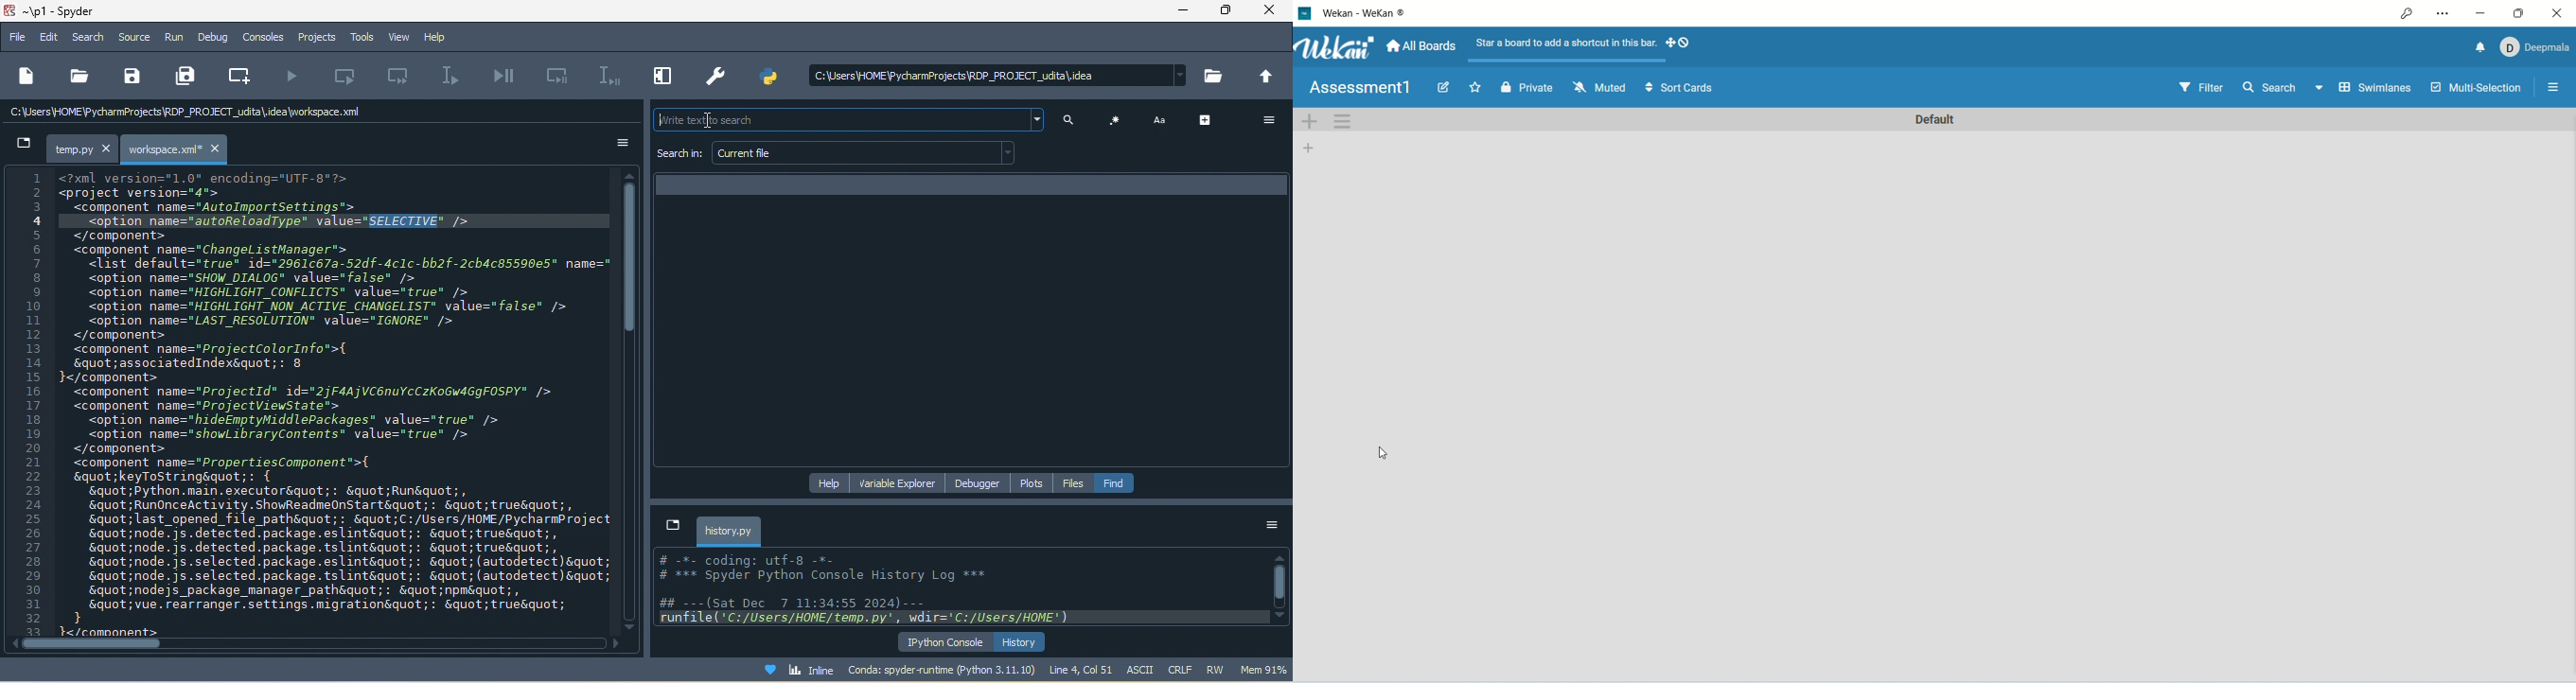 Image resolution: width=2576 pixels, height=700 pixels. I want to click on crlf, so click(1179, 670).